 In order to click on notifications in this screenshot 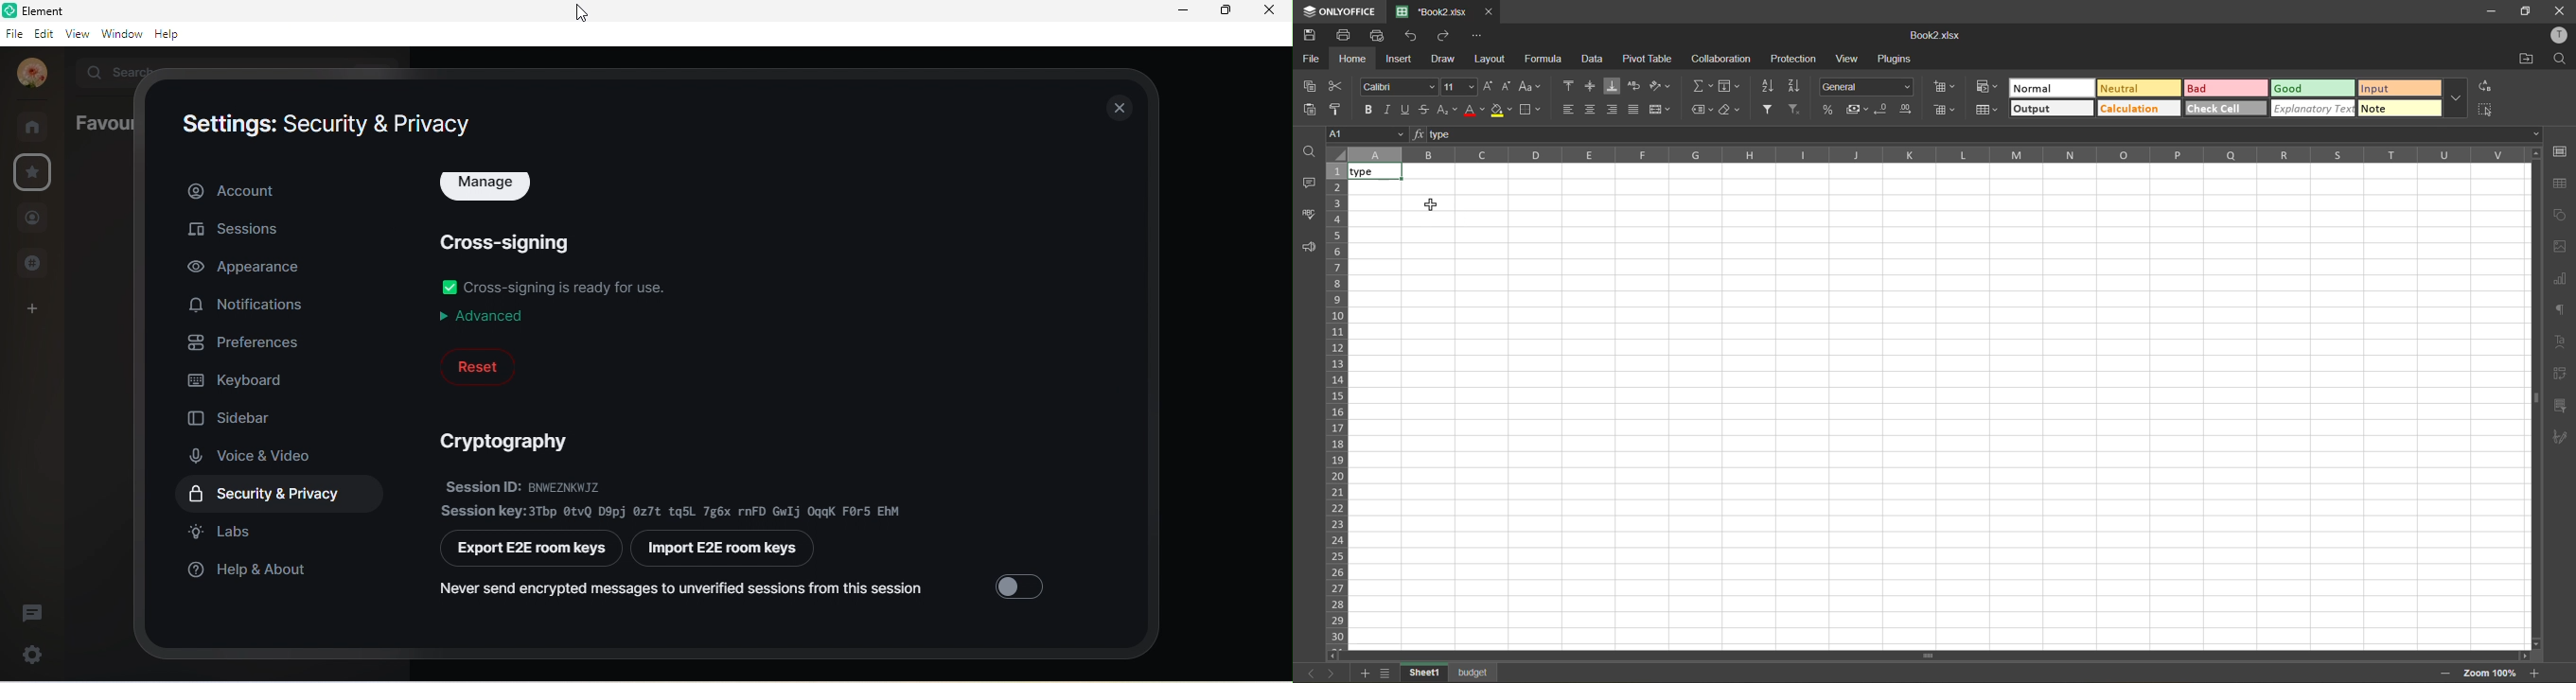, I will do `click(252, 306)`.